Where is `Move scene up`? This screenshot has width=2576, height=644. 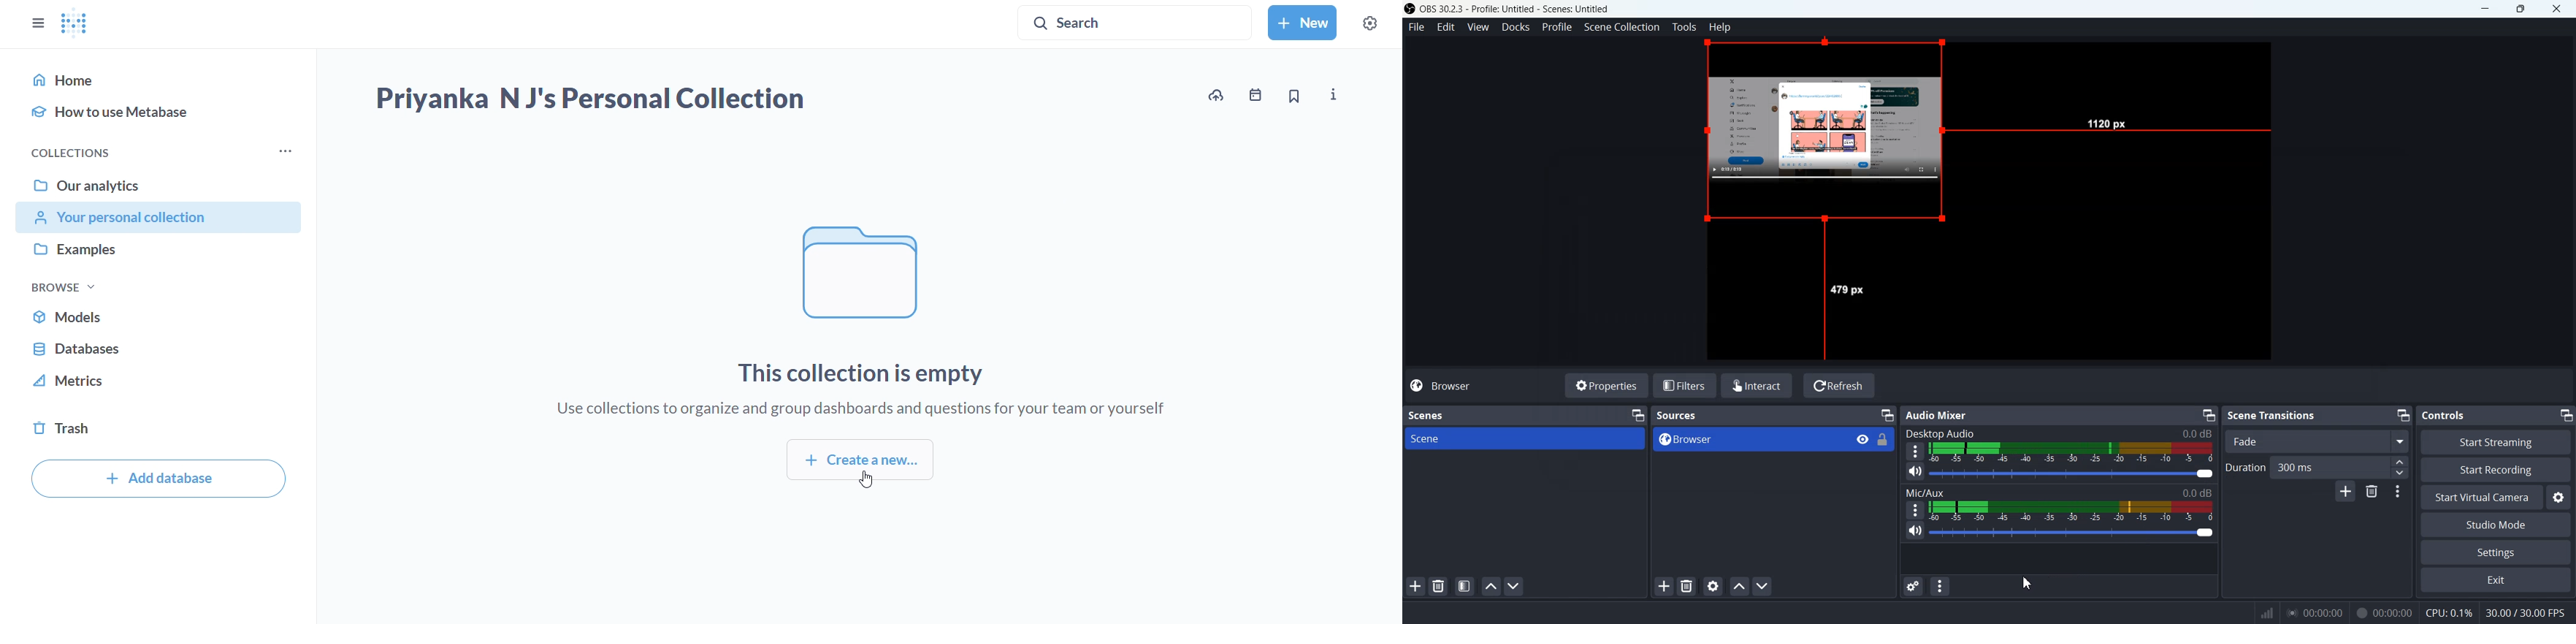
Move scene up is located at coordinates (1490, 586).